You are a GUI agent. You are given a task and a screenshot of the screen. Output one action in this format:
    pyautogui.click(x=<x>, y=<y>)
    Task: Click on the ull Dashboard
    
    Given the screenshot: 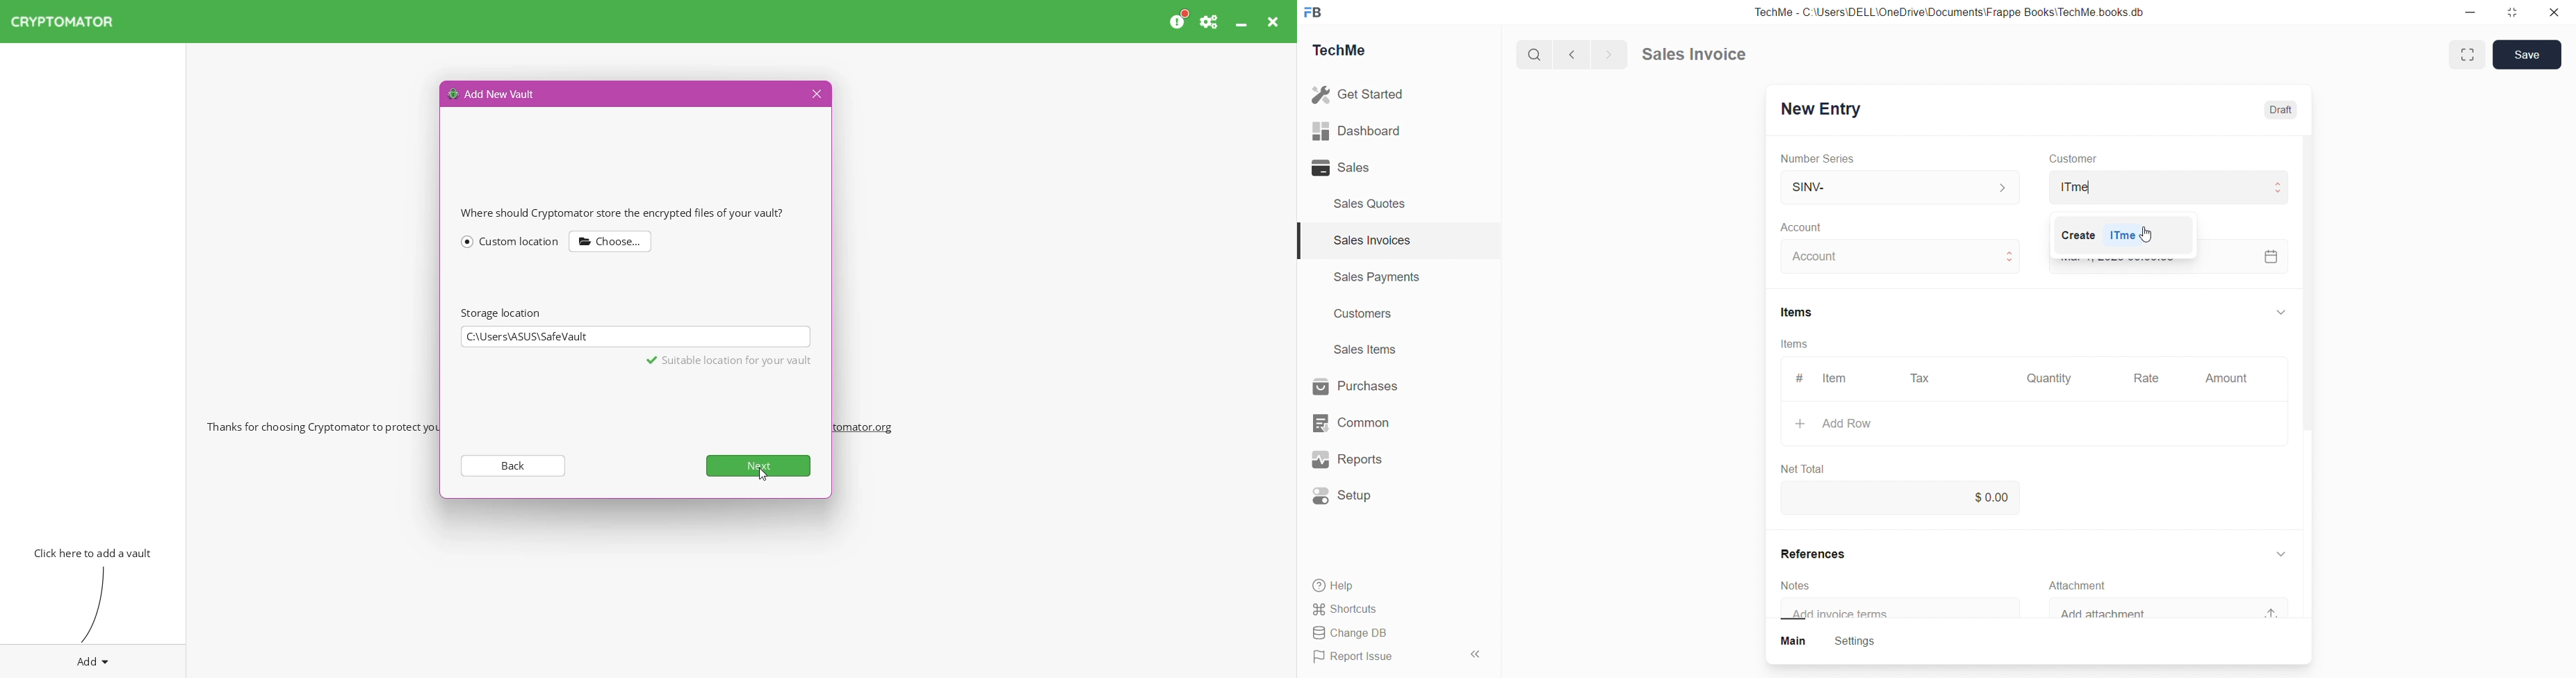 What is the action you would take?
    pyautogui.click(x=1363, y=131)
    